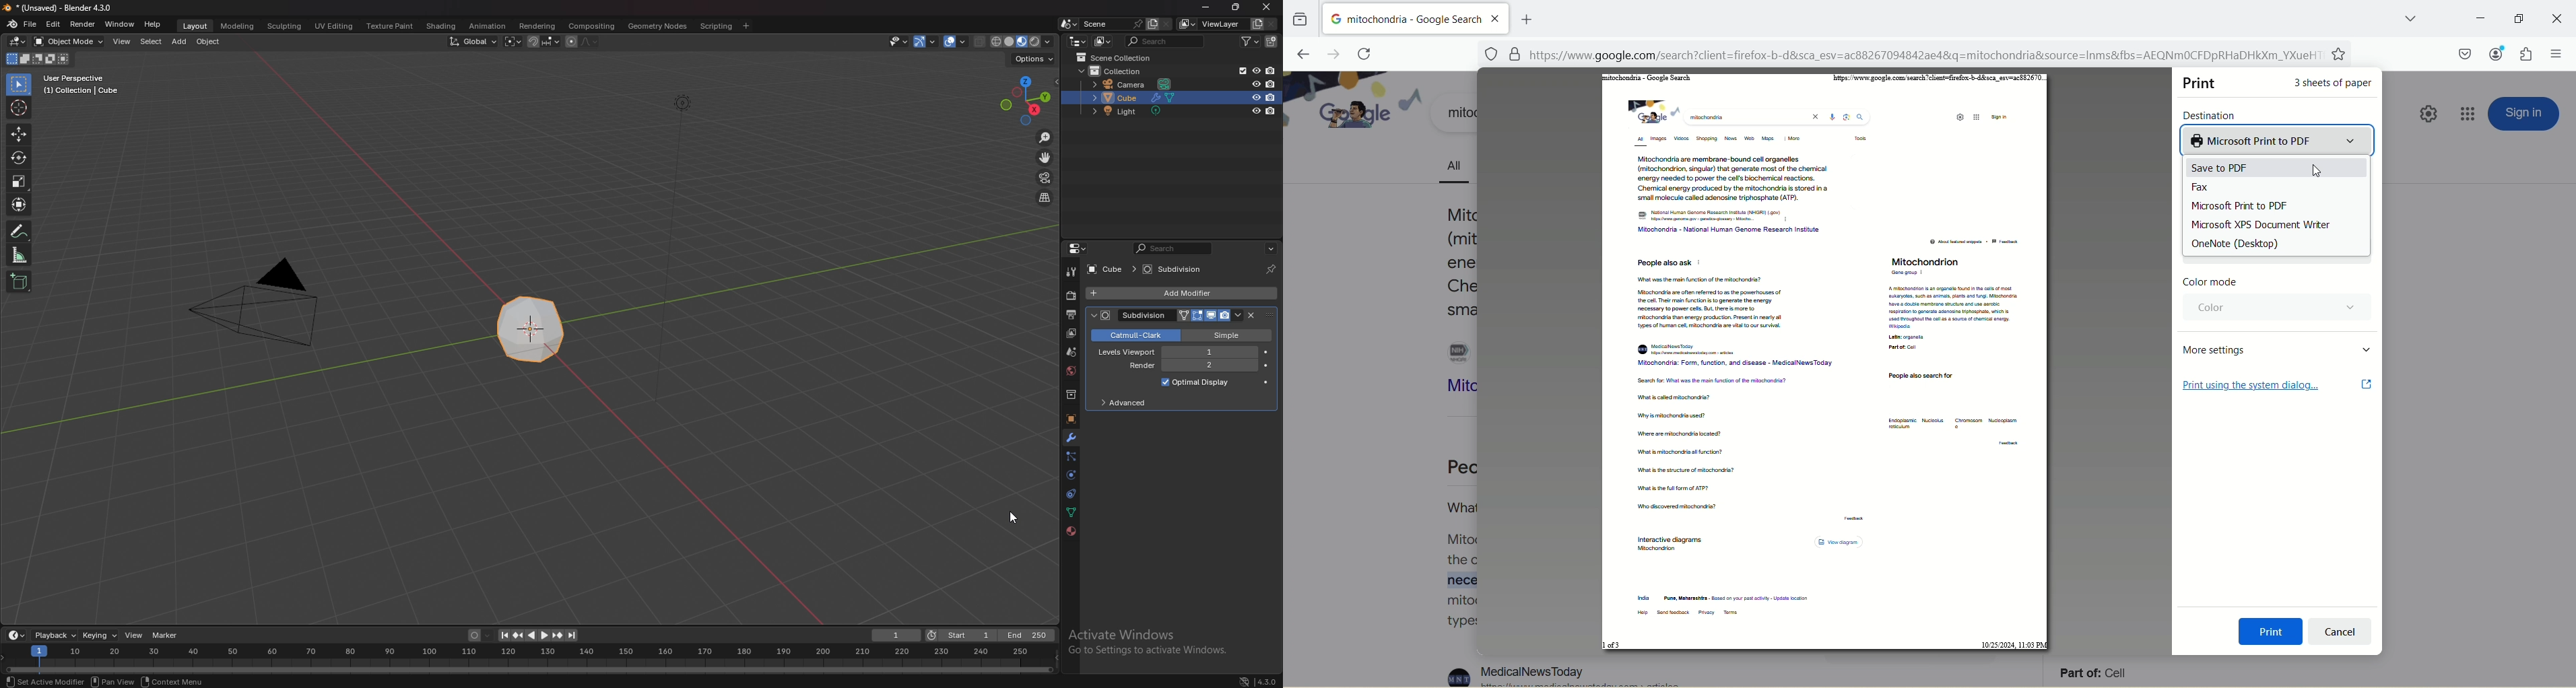 This screenshot has width=2576, height=700. I want to click on version, so click(1268, 680).